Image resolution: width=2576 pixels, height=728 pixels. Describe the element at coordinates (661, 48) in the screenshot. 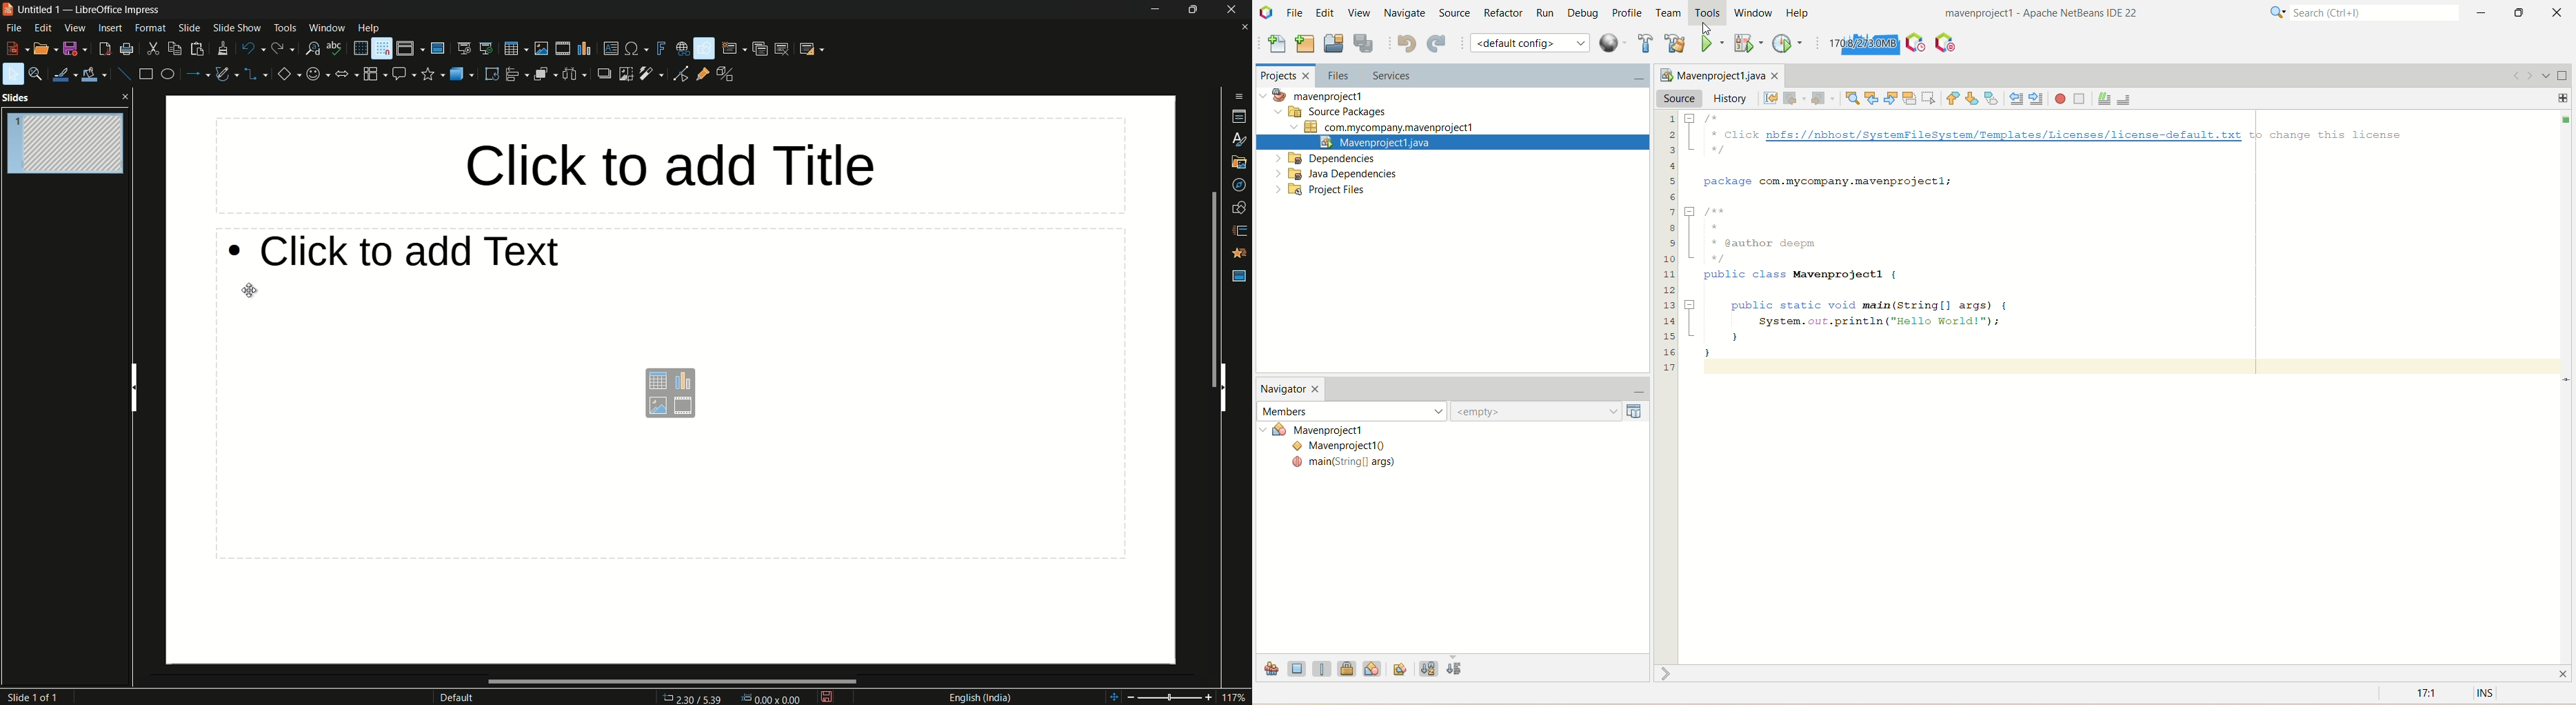

I see `insert fontwork text` at that location.